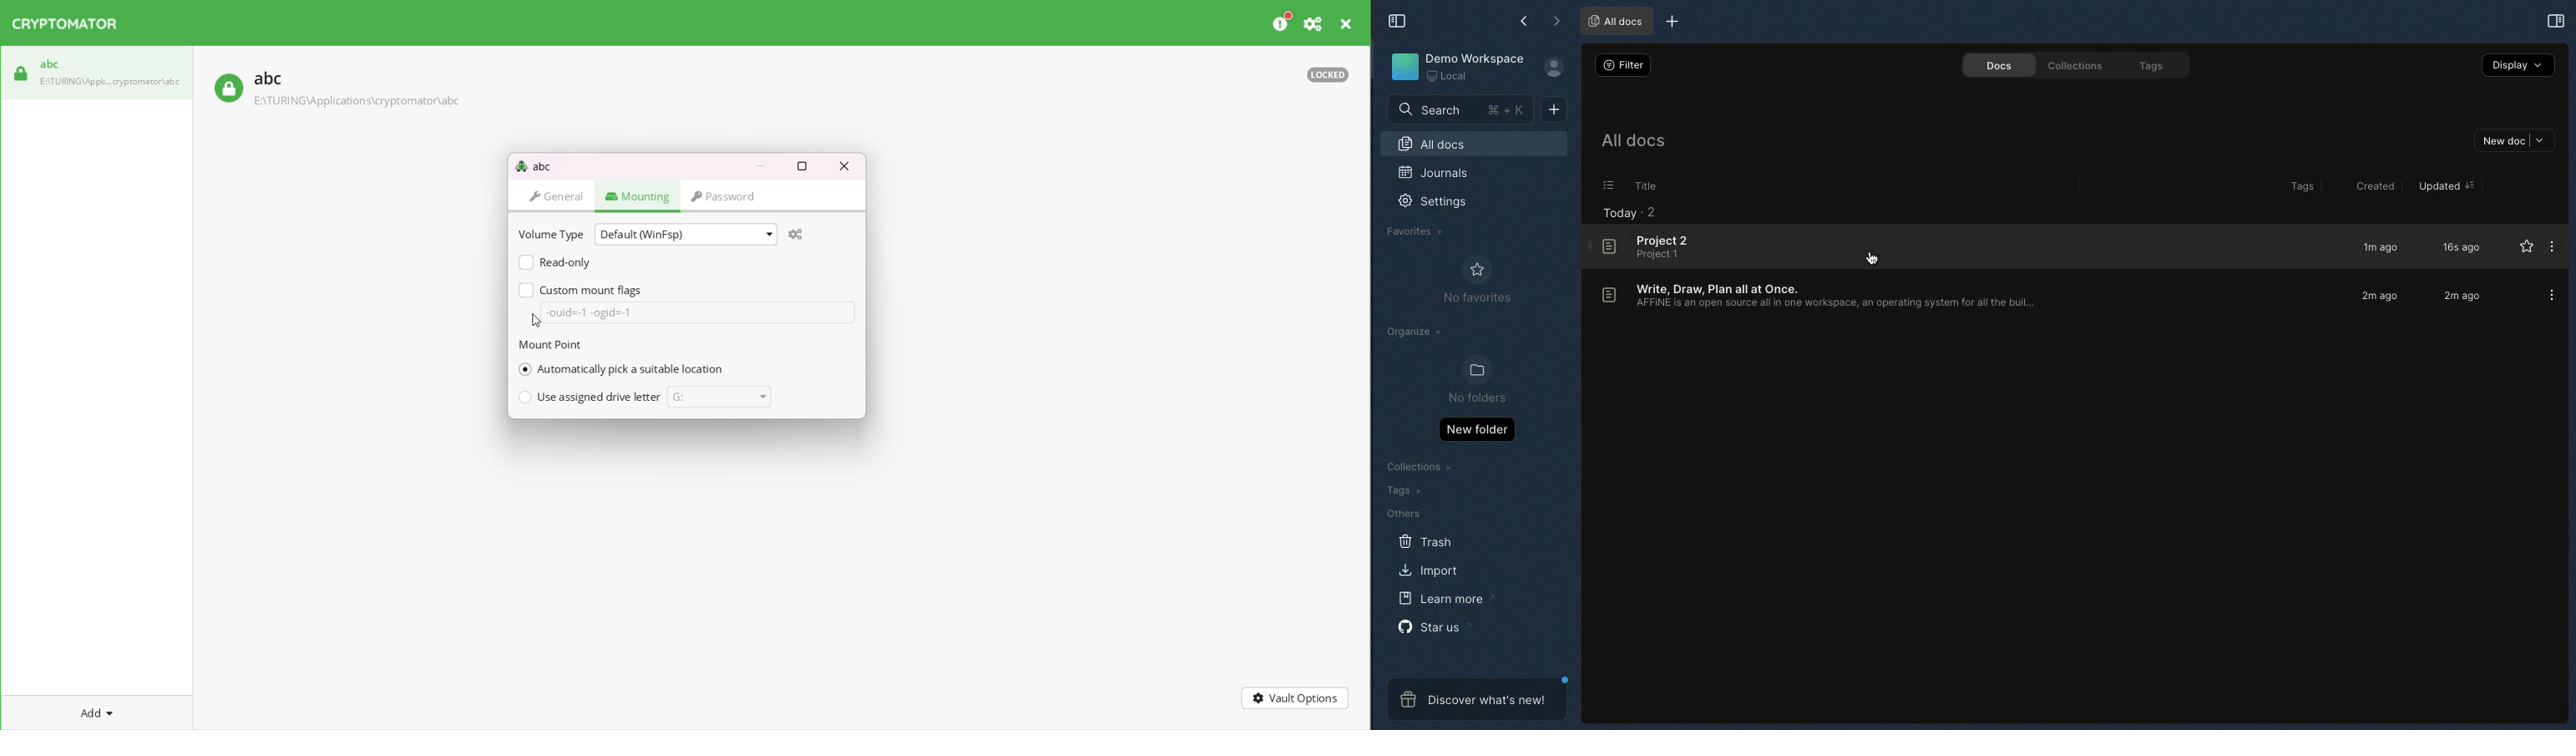  Describe the element at coordinates (1521, 20) in the screenshot. I see `Back` at that location.